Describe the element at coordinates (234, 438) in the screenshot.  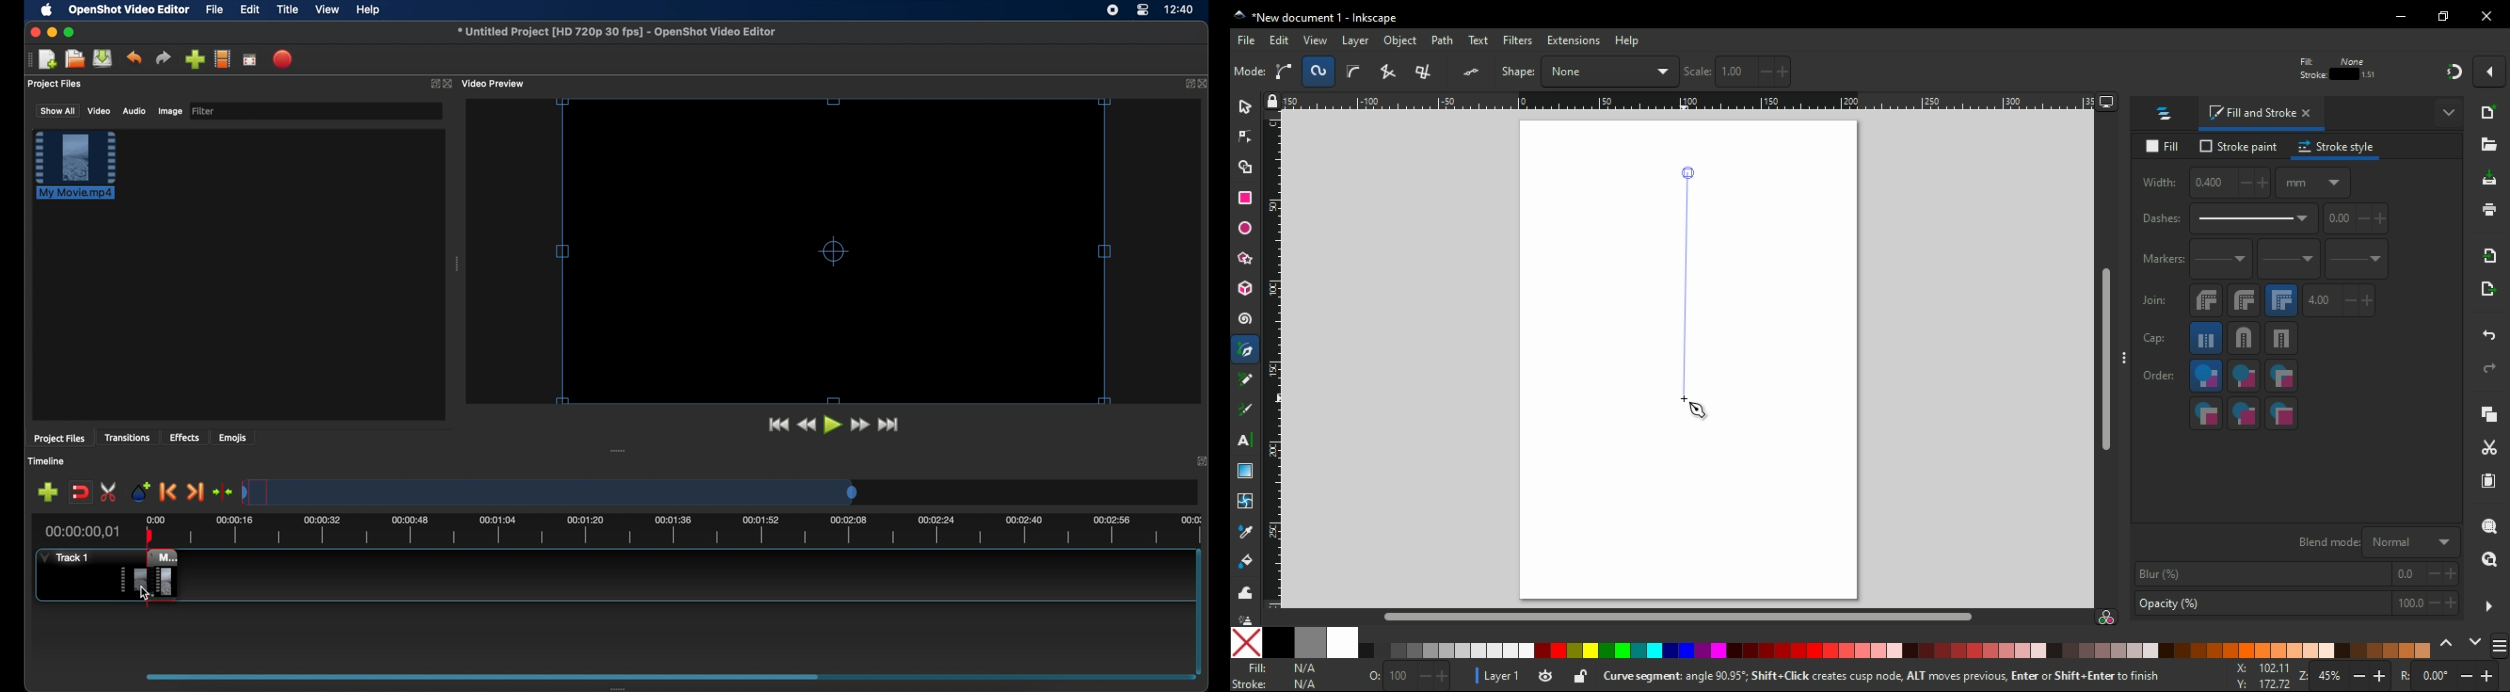
I see `emojis` at that location.